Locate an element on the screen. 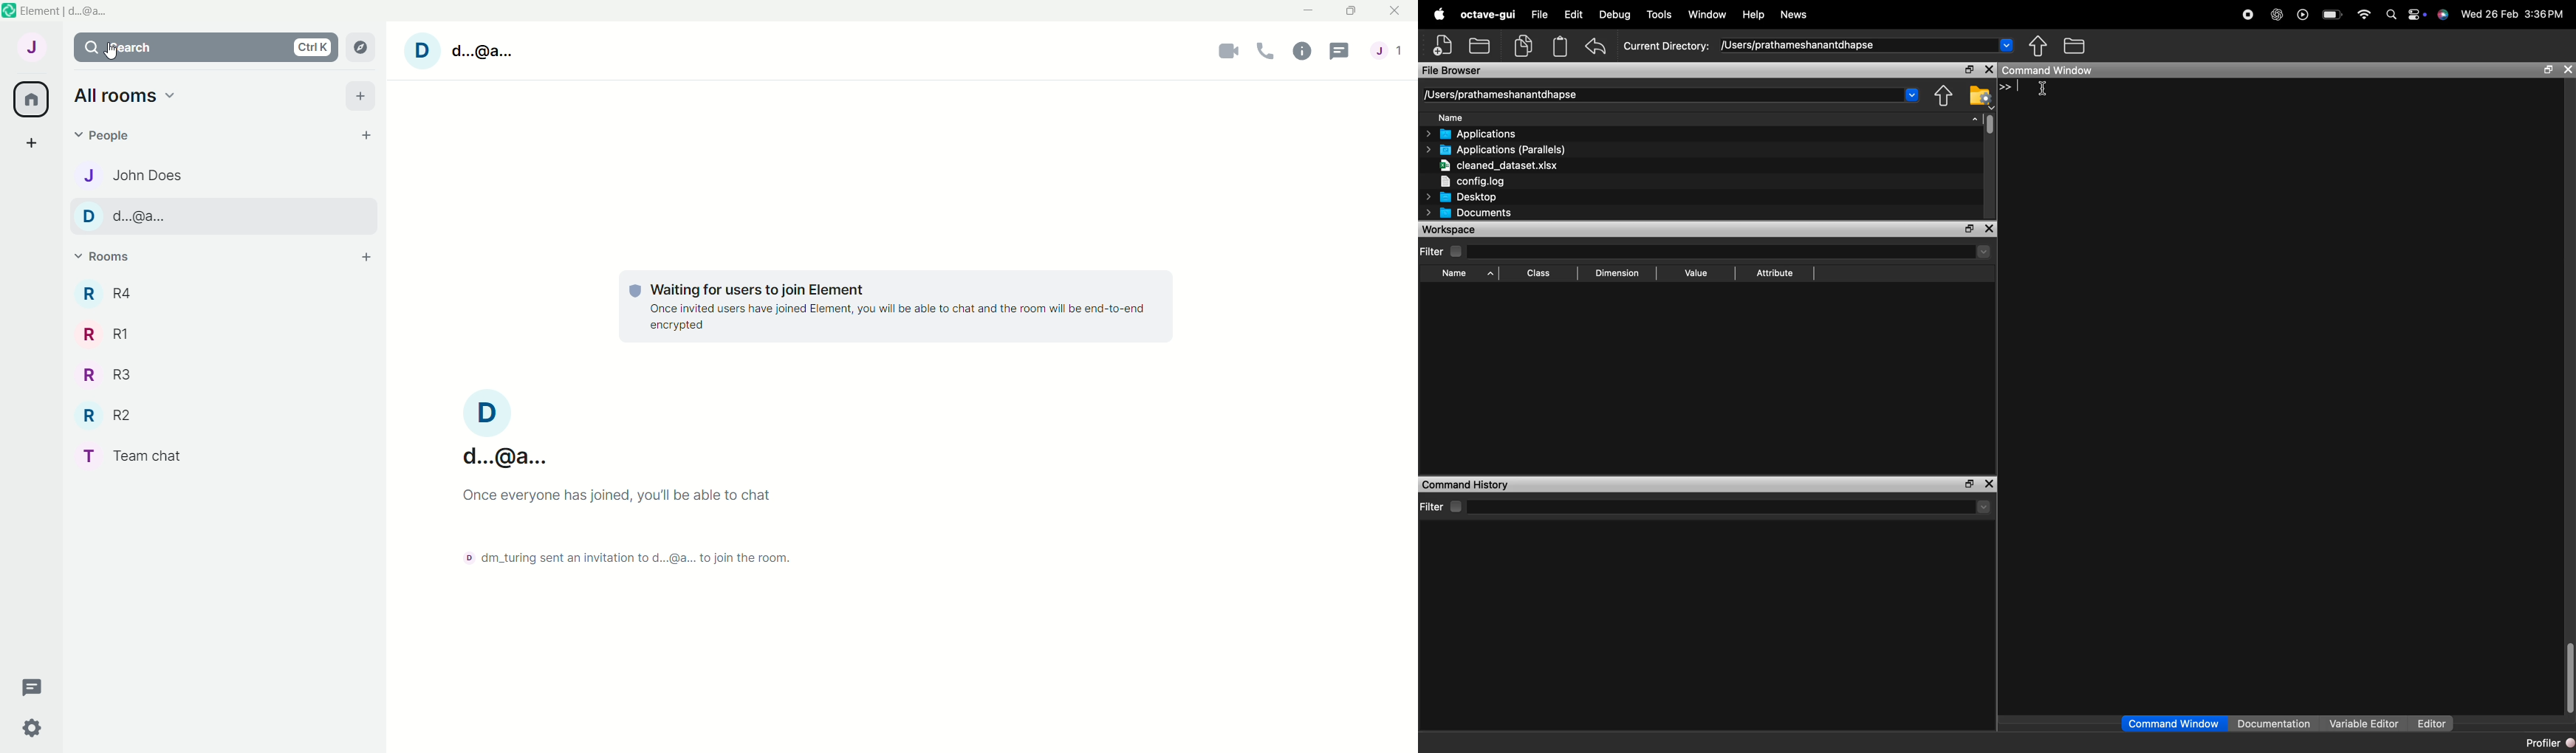 The image size is (2576, 756). 26 Feb is located at coordinates (2501, 14).